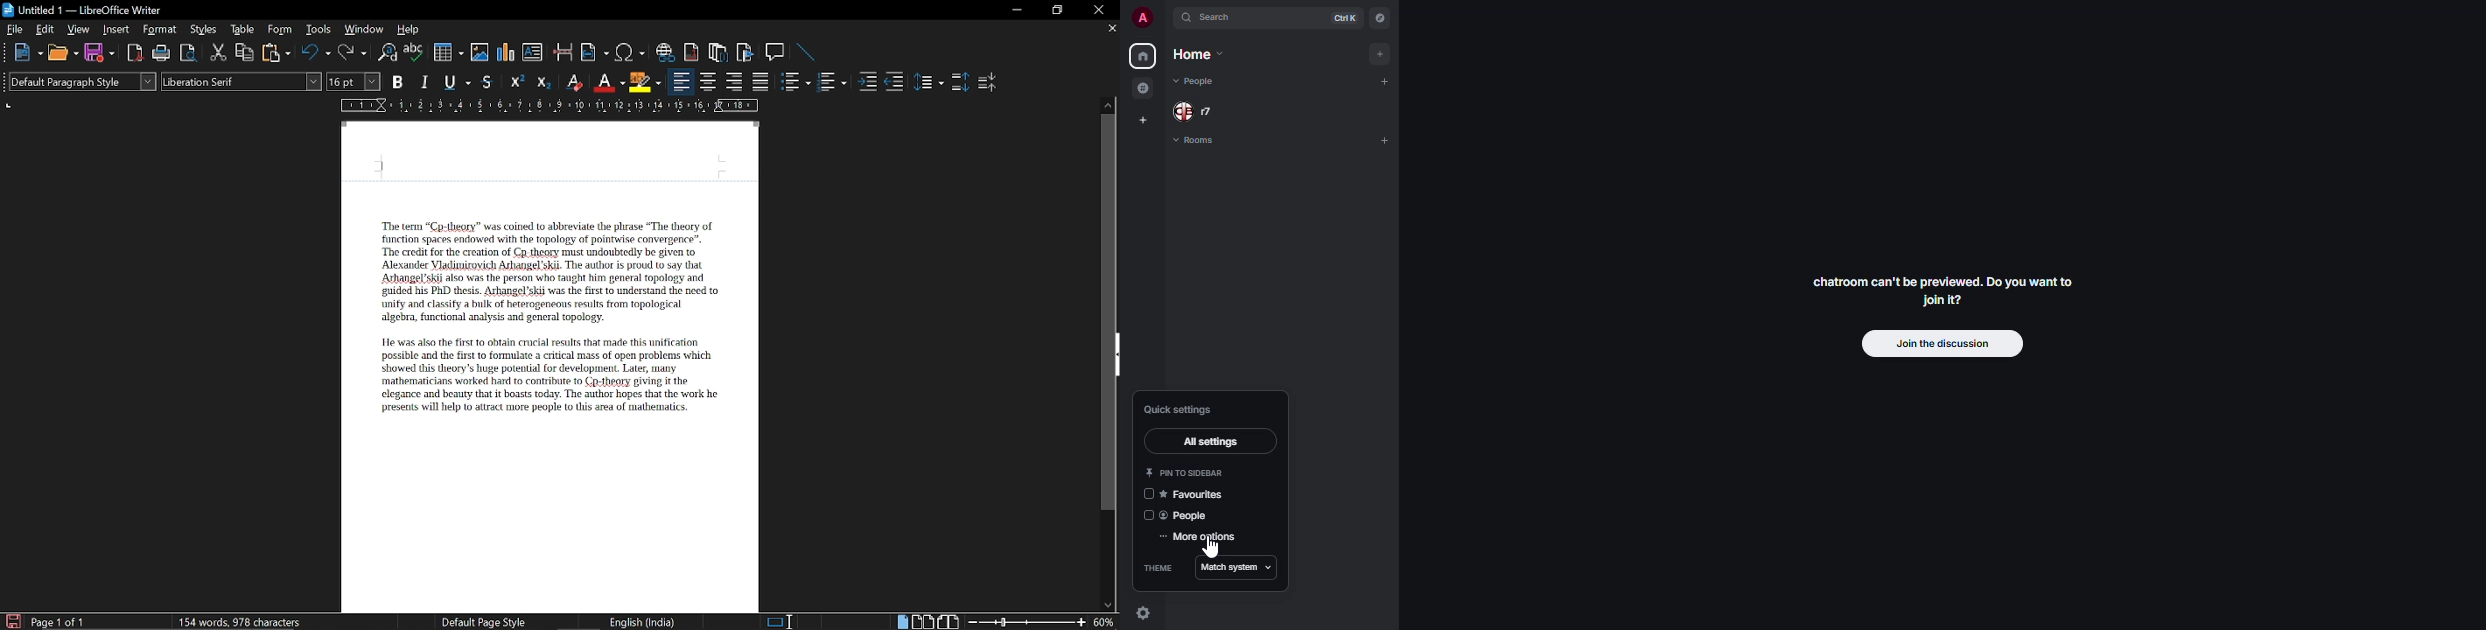  Describe the element at coordinates (1146, 611) in the screenshot. I see `quick settings` at that location.